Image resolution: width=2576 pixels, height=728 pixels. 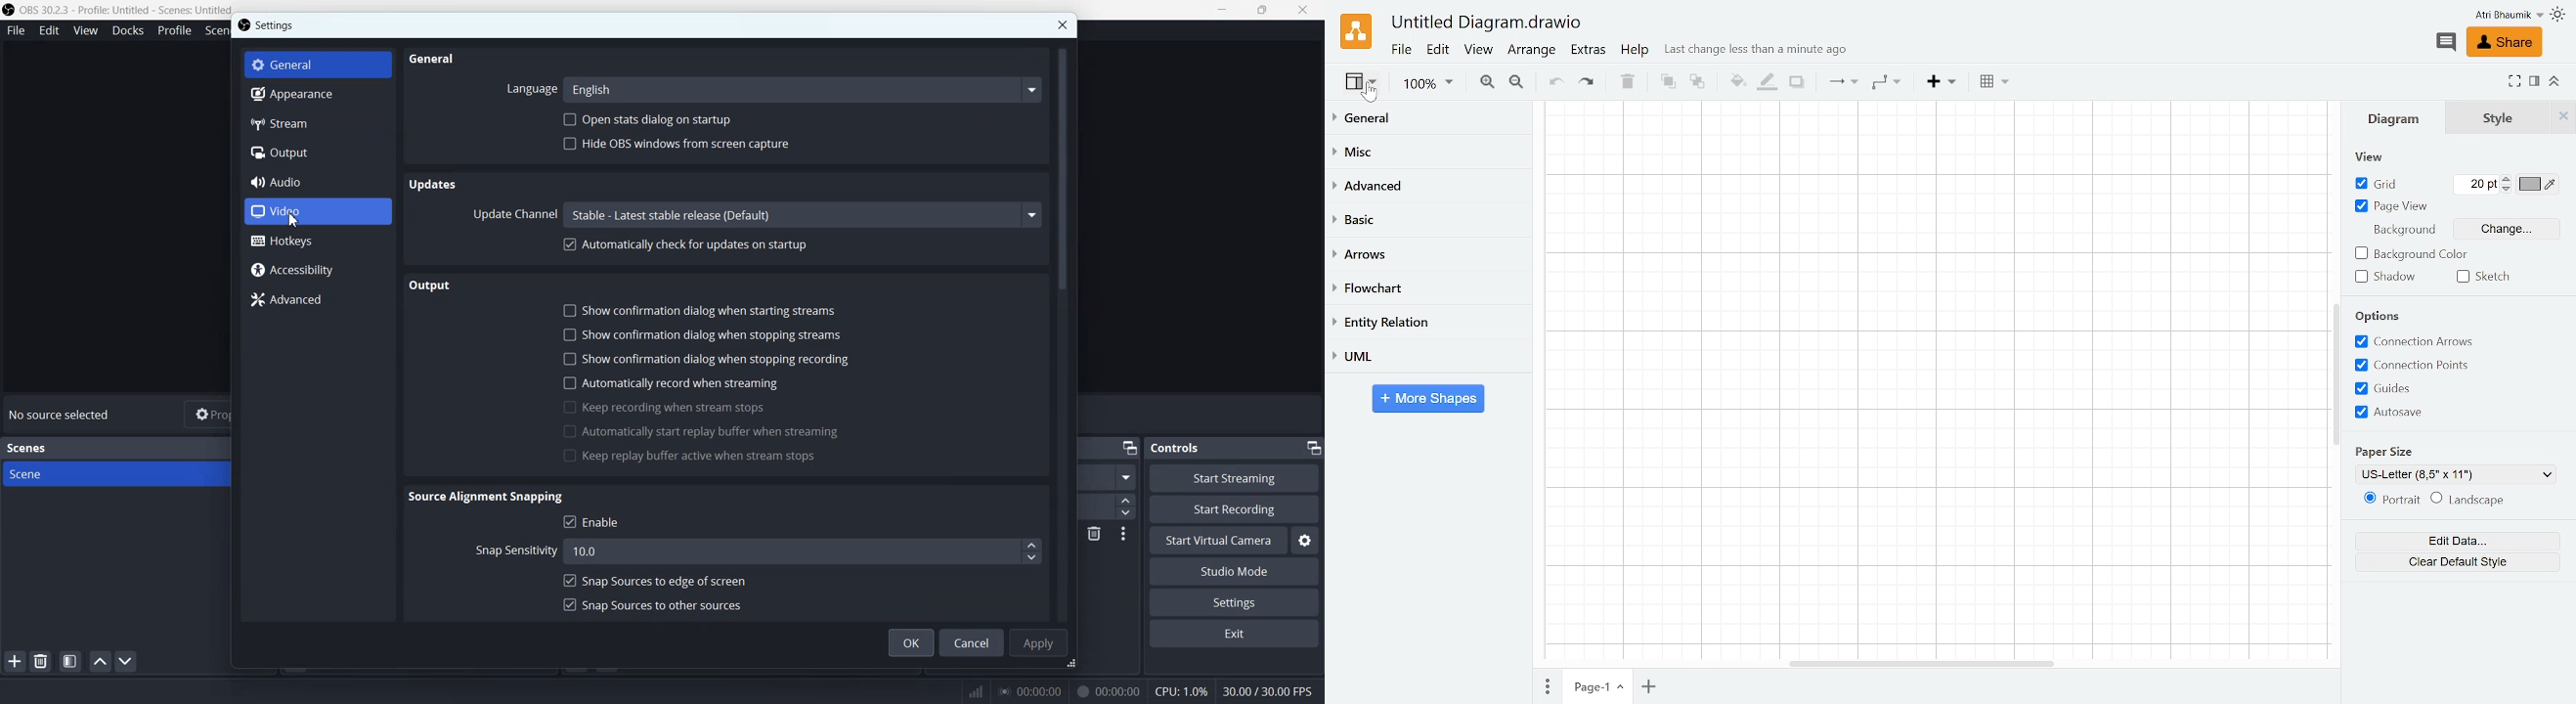 What do you see at coordinates (2401, 227) in the screenshot?
I see `background` at bounding box center [2401, 227].